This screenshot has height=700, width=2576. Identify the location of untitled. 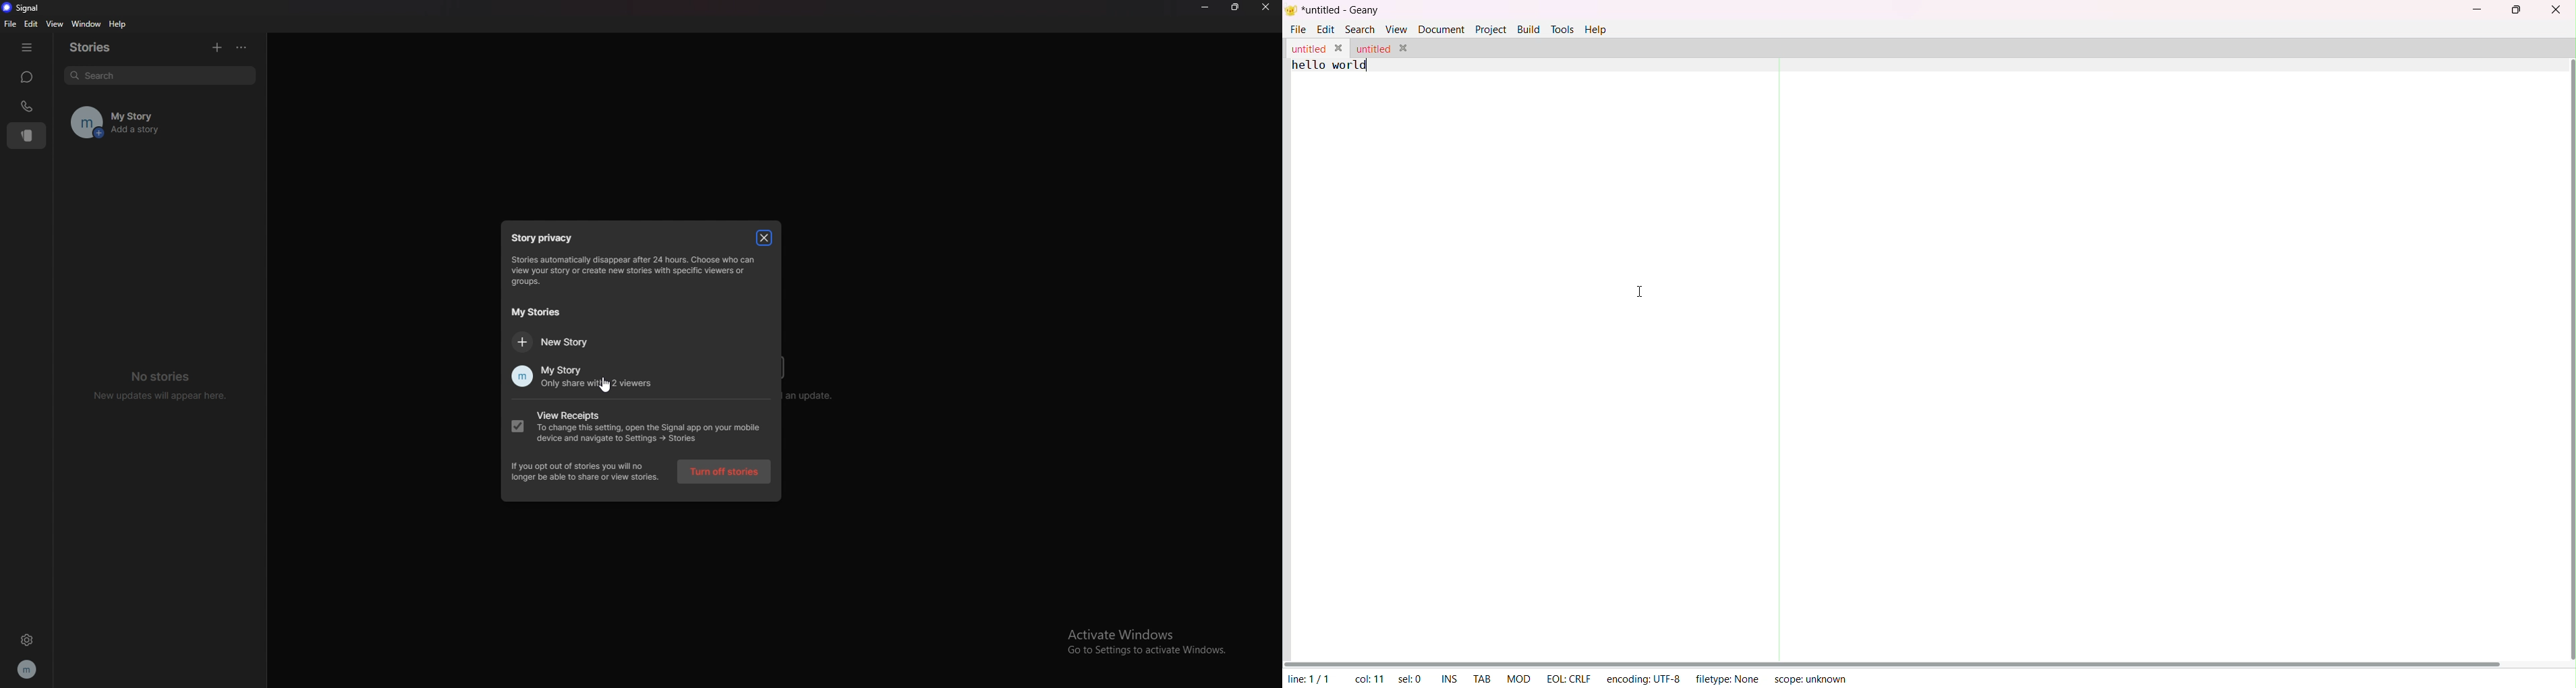
(1307, 50).